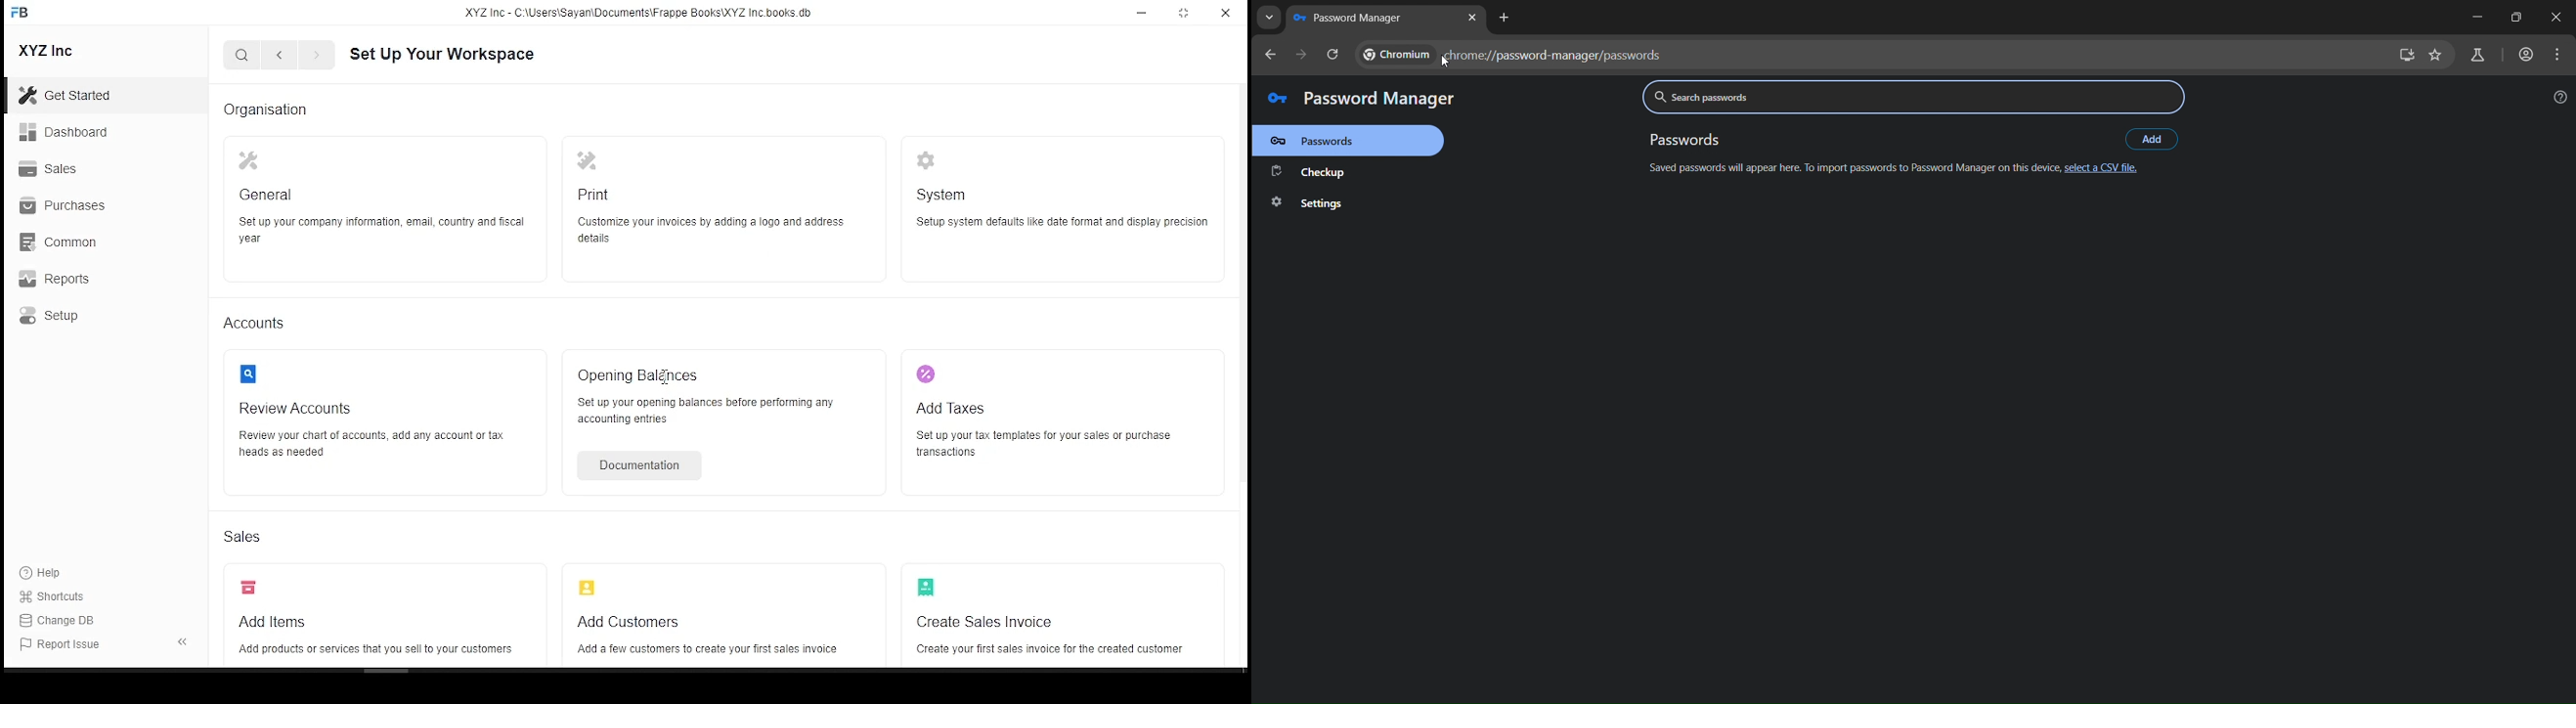 This screenshot has height=728, width=2576. I want to click on sales, so click(246, 538).